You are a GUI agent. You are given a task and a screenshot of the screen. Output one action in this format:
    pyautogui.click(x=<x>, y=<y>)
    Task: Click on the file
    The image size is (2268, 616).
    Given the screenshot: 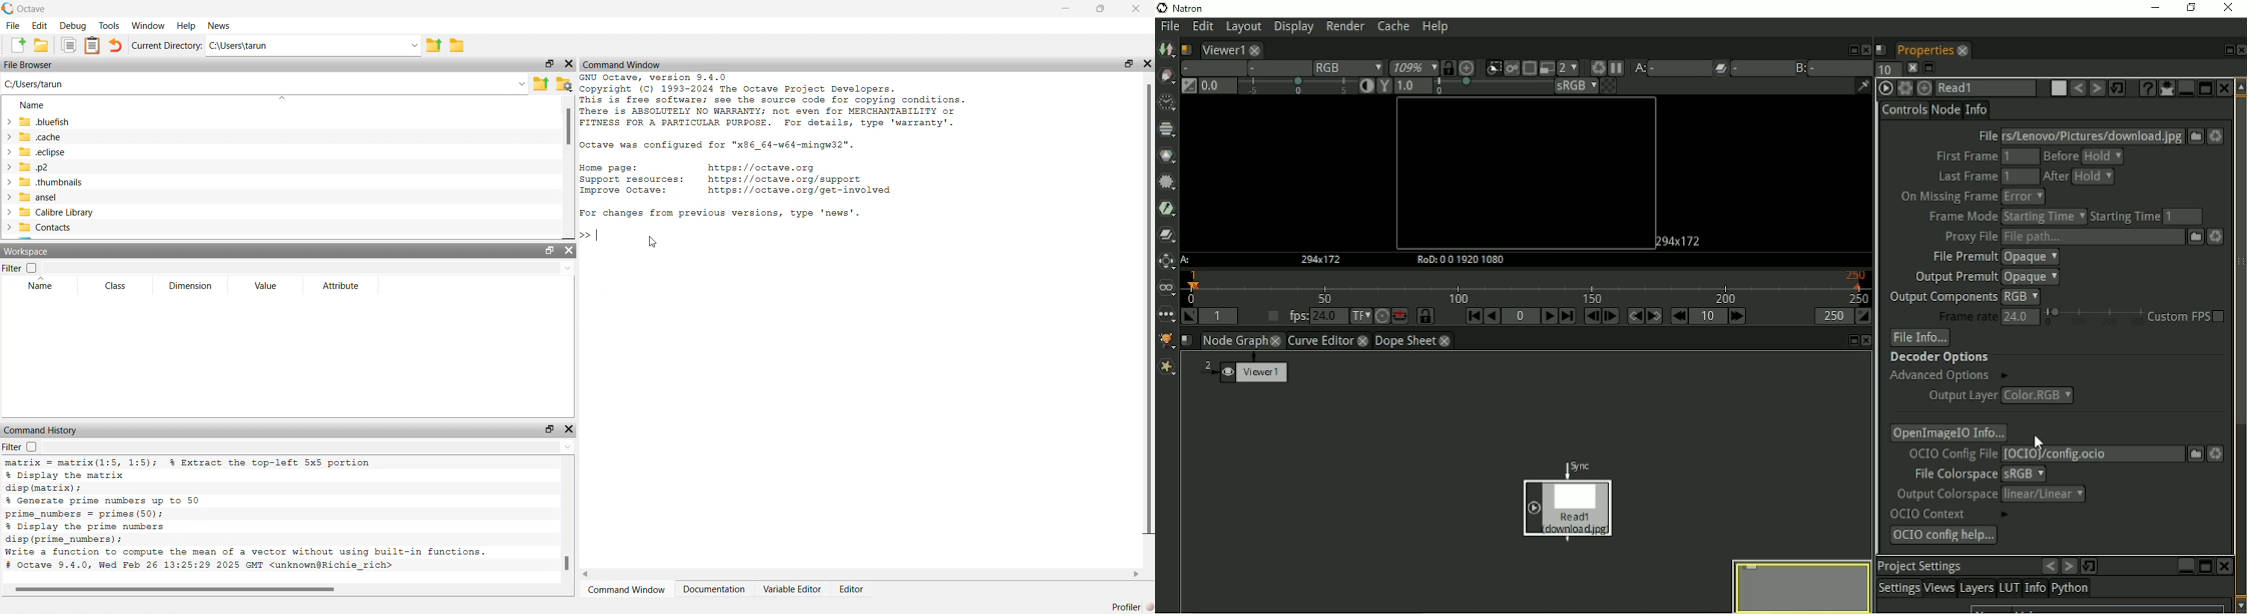 What is the action you would take?
    pyautogui.click(x=13, y=26)
    